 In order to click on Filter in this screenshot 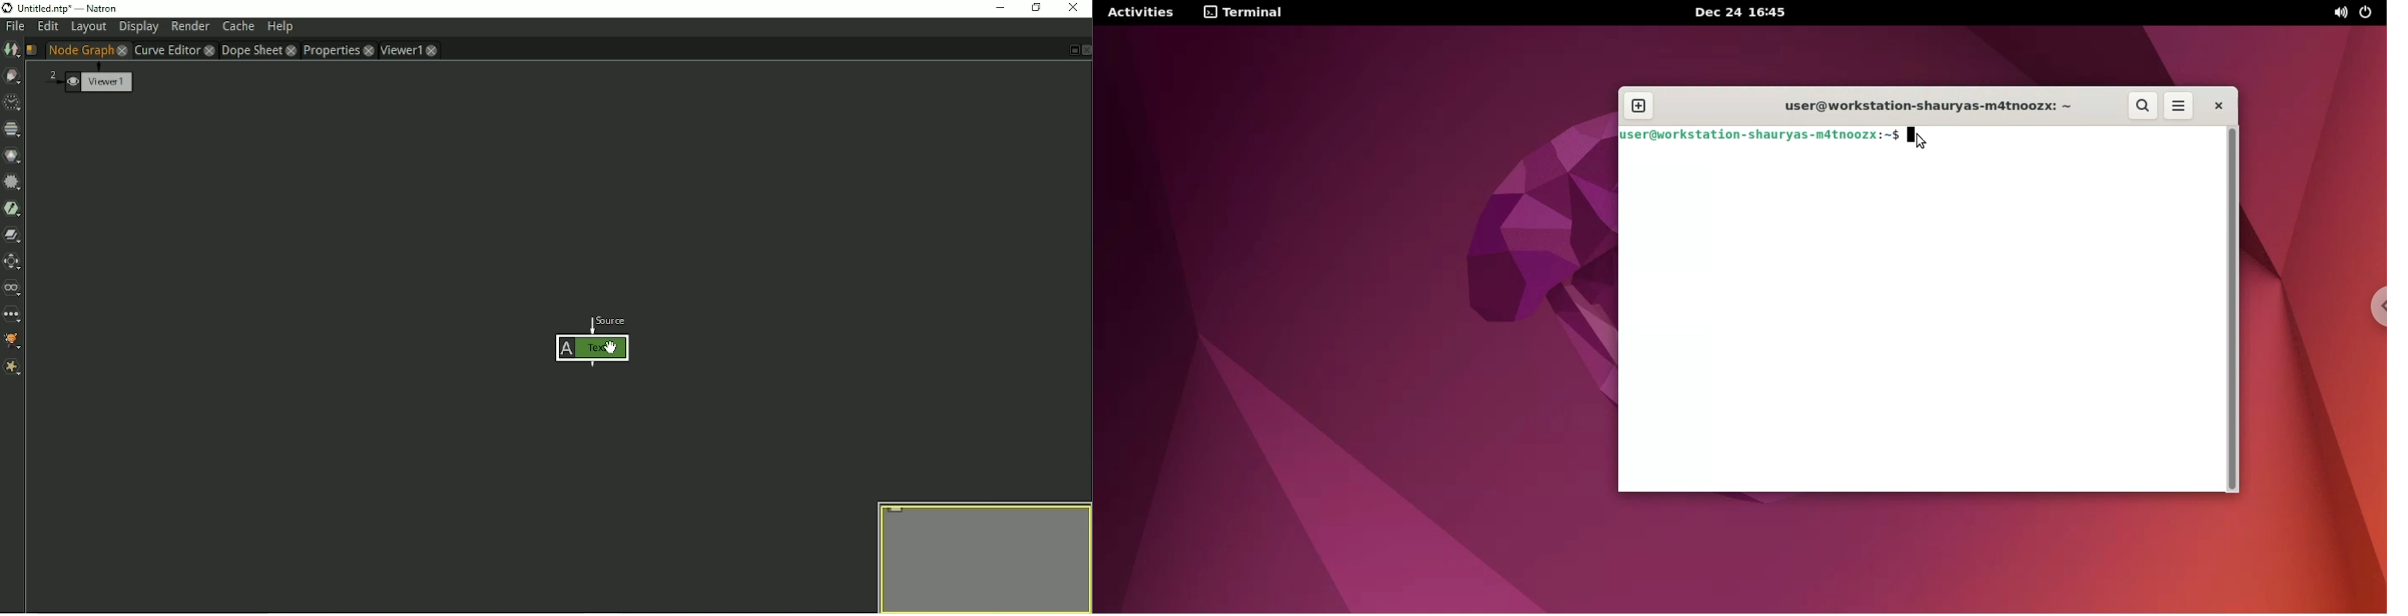, I will do `click(13, 183)`.